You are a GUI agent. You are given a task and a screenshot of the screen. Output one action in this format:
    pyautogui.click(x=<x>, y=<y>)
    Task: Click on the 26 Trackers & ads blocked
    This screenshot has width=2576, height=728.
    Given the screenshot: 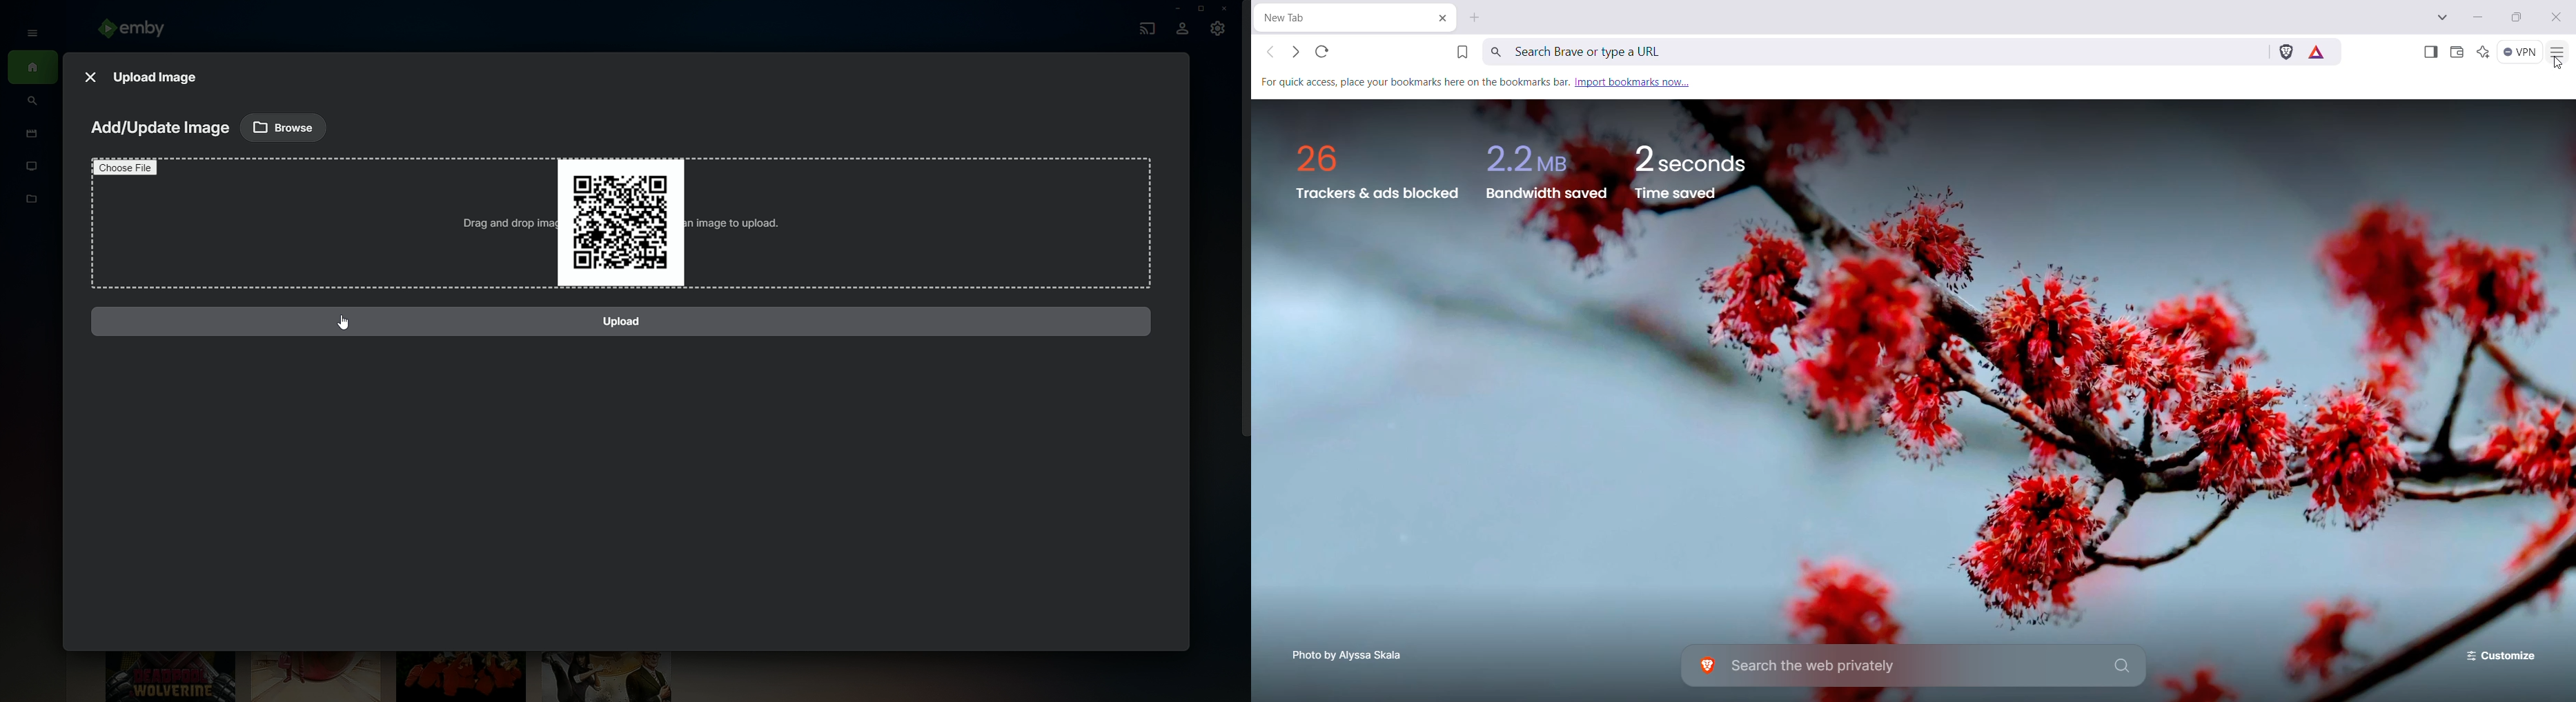 What is the action you would take?
    pyautogui.click(x=1372, y=172)
    